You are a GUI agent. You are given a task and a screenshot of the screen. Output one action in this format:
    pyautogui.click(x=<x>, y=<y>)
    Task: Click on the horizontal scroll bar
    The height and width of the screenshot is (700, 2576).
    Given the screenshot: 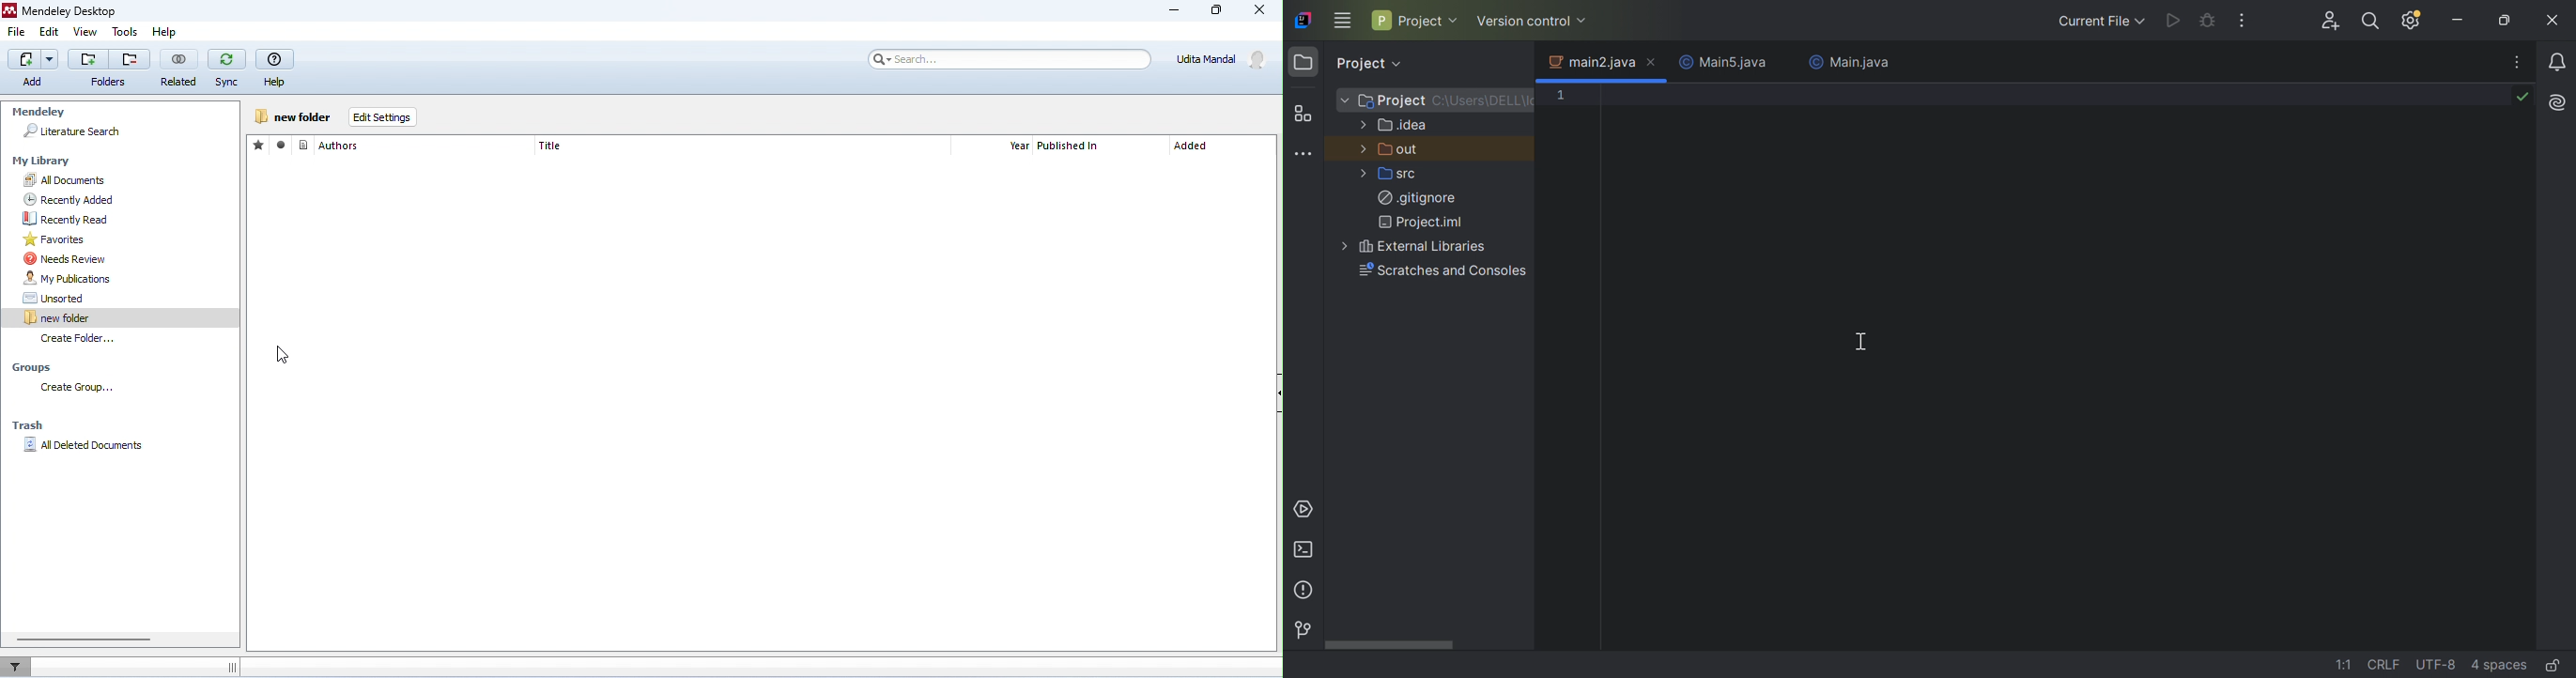 What is the action you would take?
    pyautogui.click(x=84, y=639)
    